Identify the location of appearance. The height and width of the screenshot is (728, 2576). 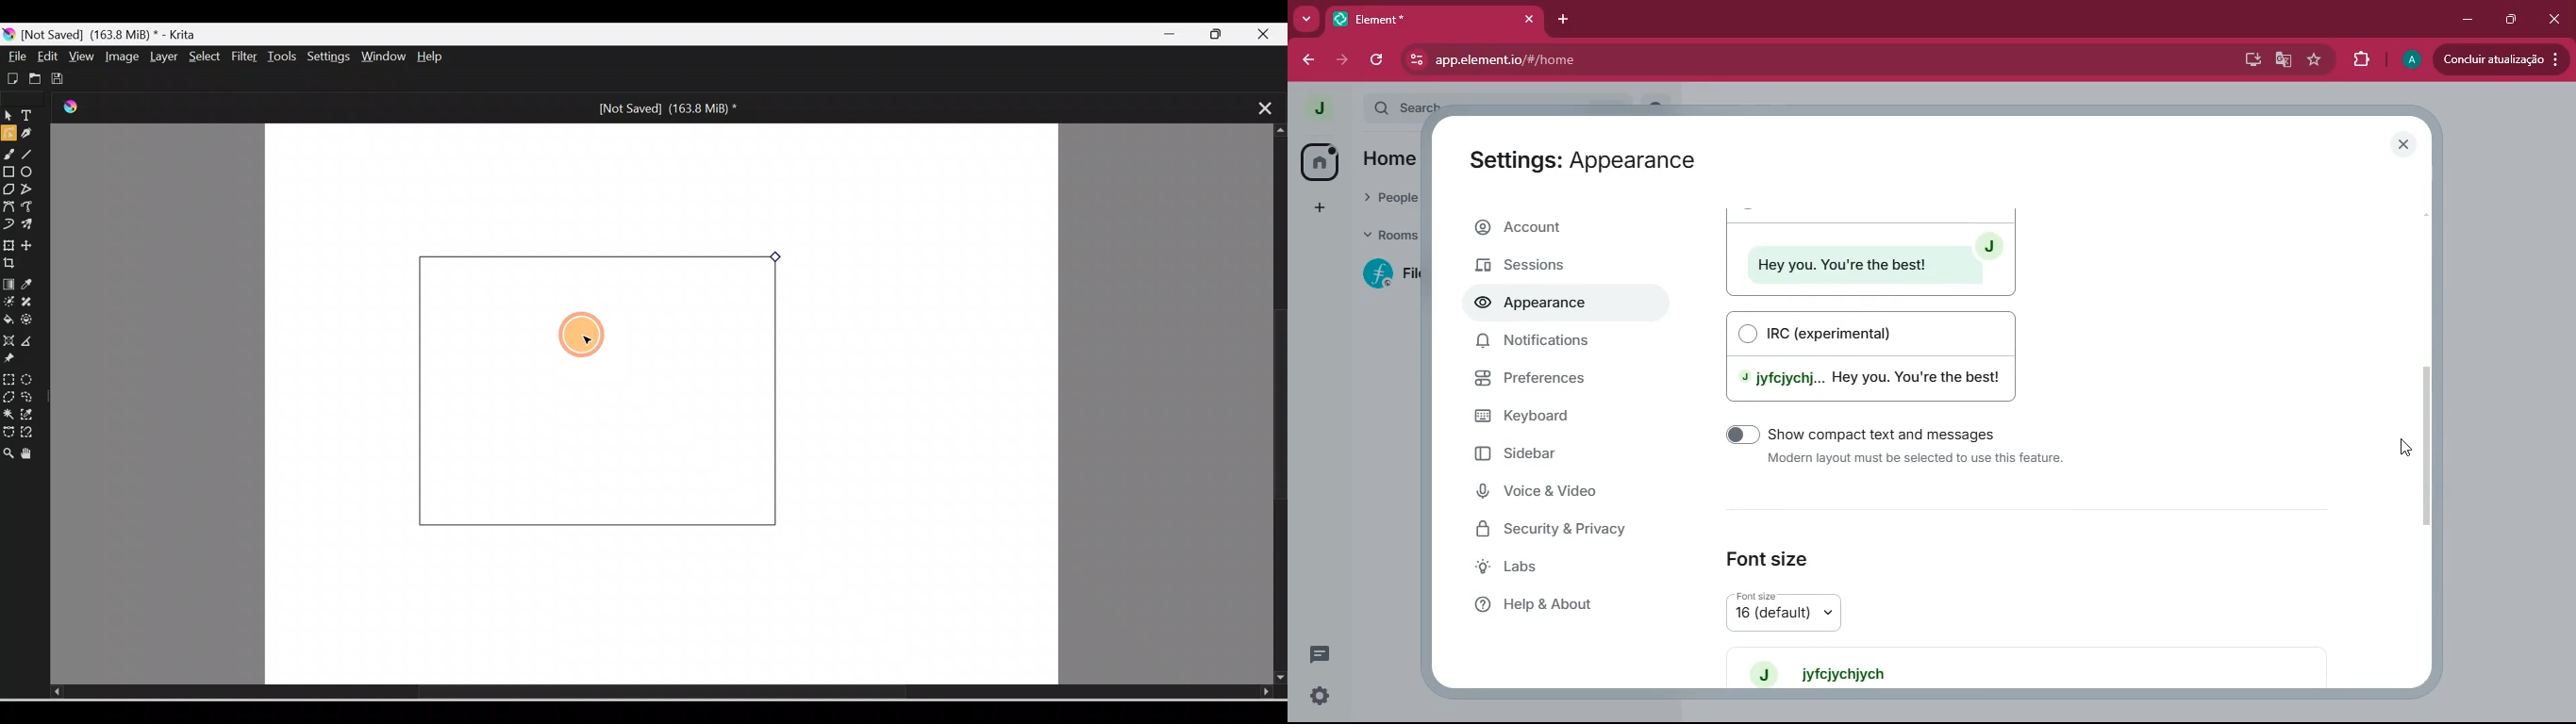
(1537, 305).